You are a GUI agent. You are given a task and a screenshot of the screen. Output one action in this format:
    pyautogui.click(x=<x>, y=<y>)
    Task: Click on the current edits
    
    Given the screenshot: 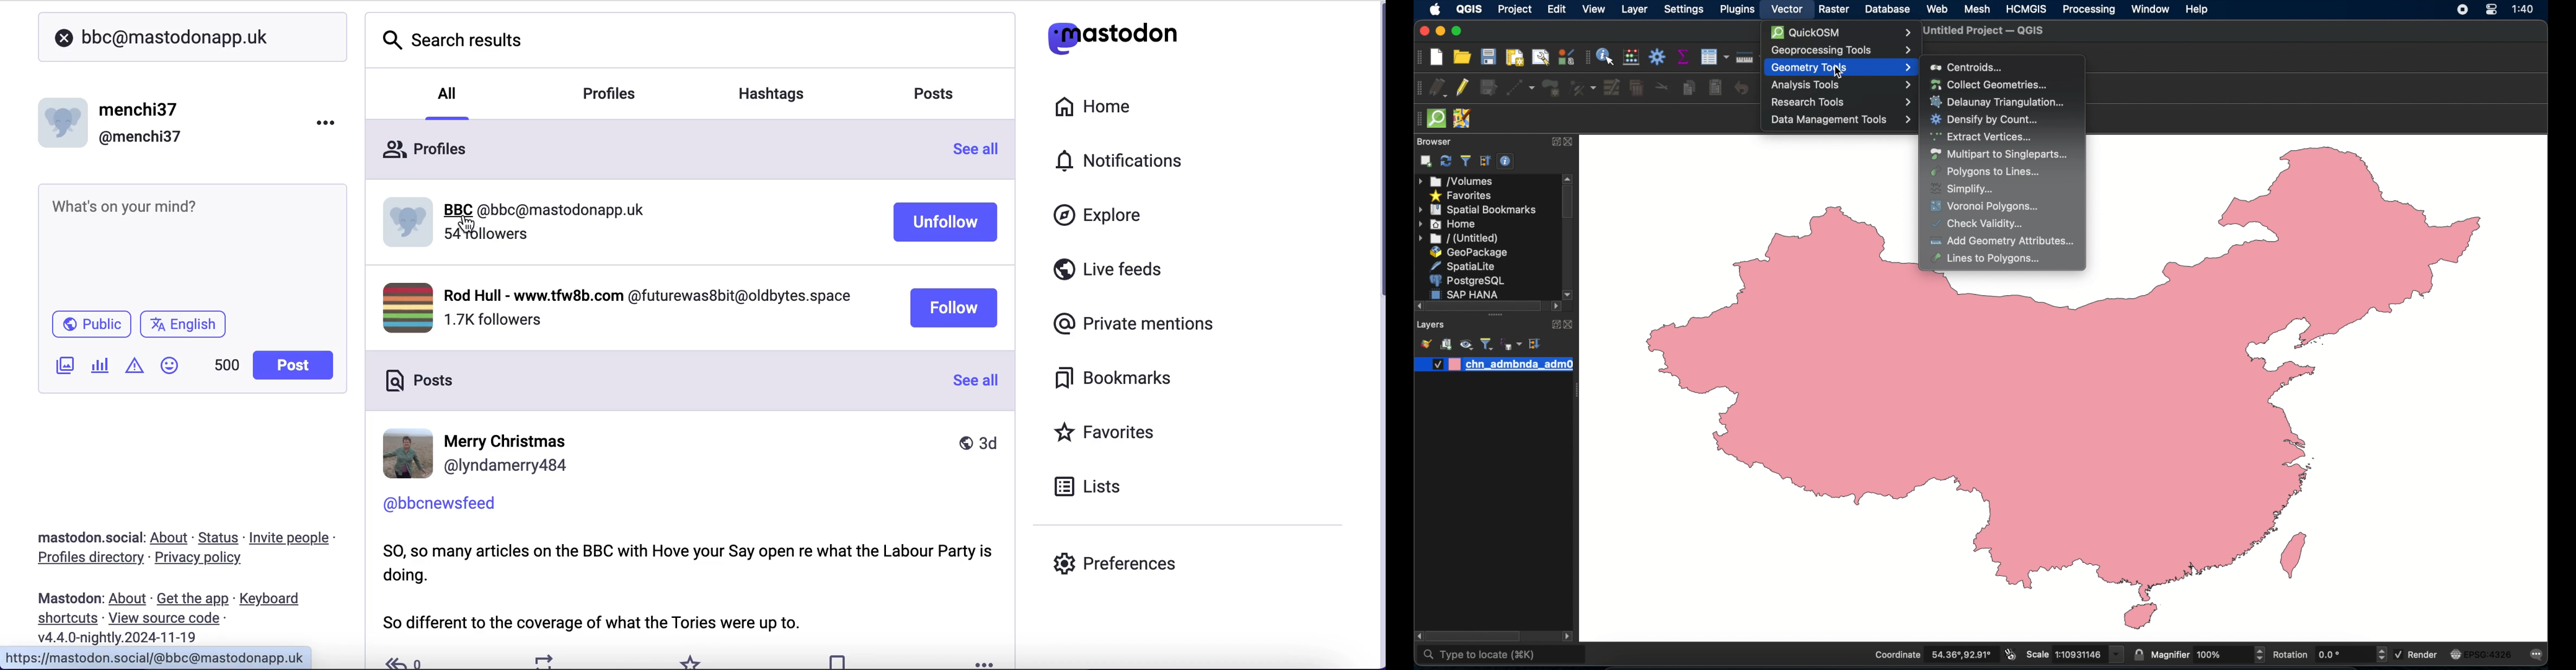 What is the action you would take?
    pyautogui.click(x=1439, y=87)
    